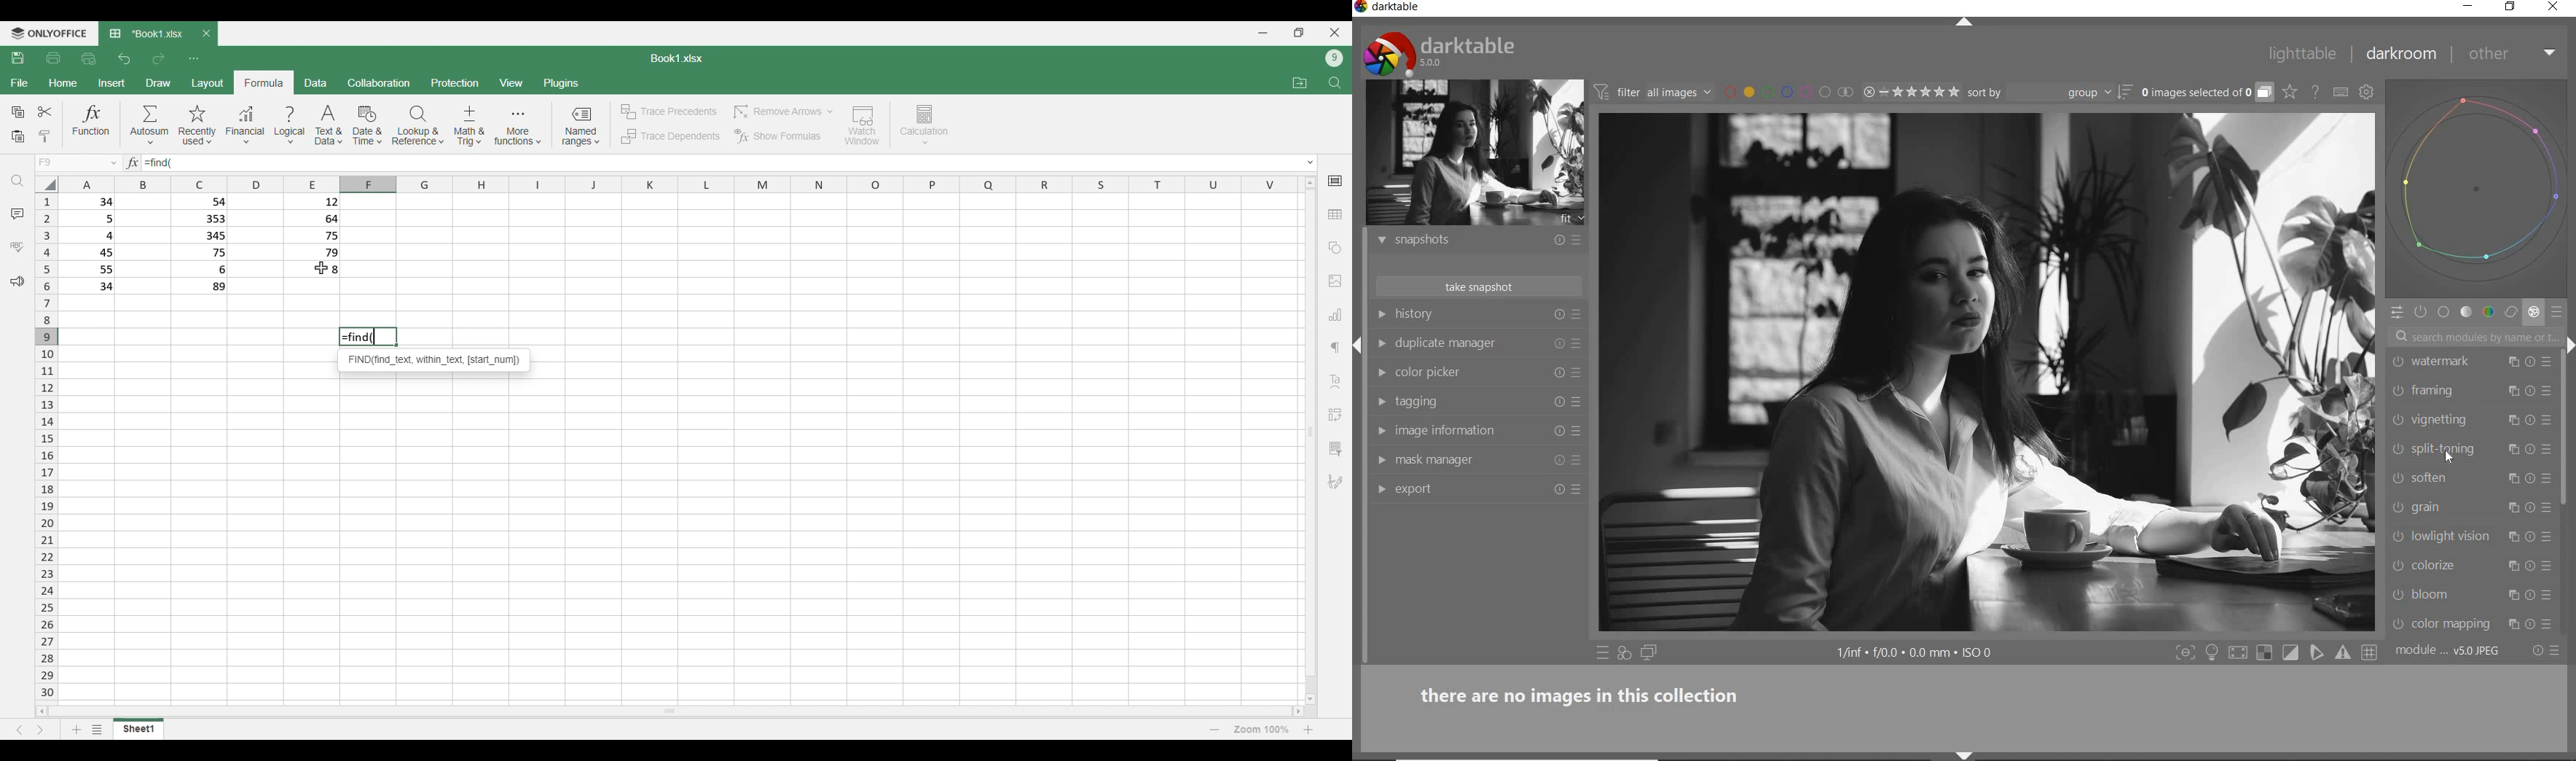 Image resolution: width=2576 pixels, height=784 pixels. Describe the element at coordinates (2531, 393) in the screenshot. I see `` at that location.